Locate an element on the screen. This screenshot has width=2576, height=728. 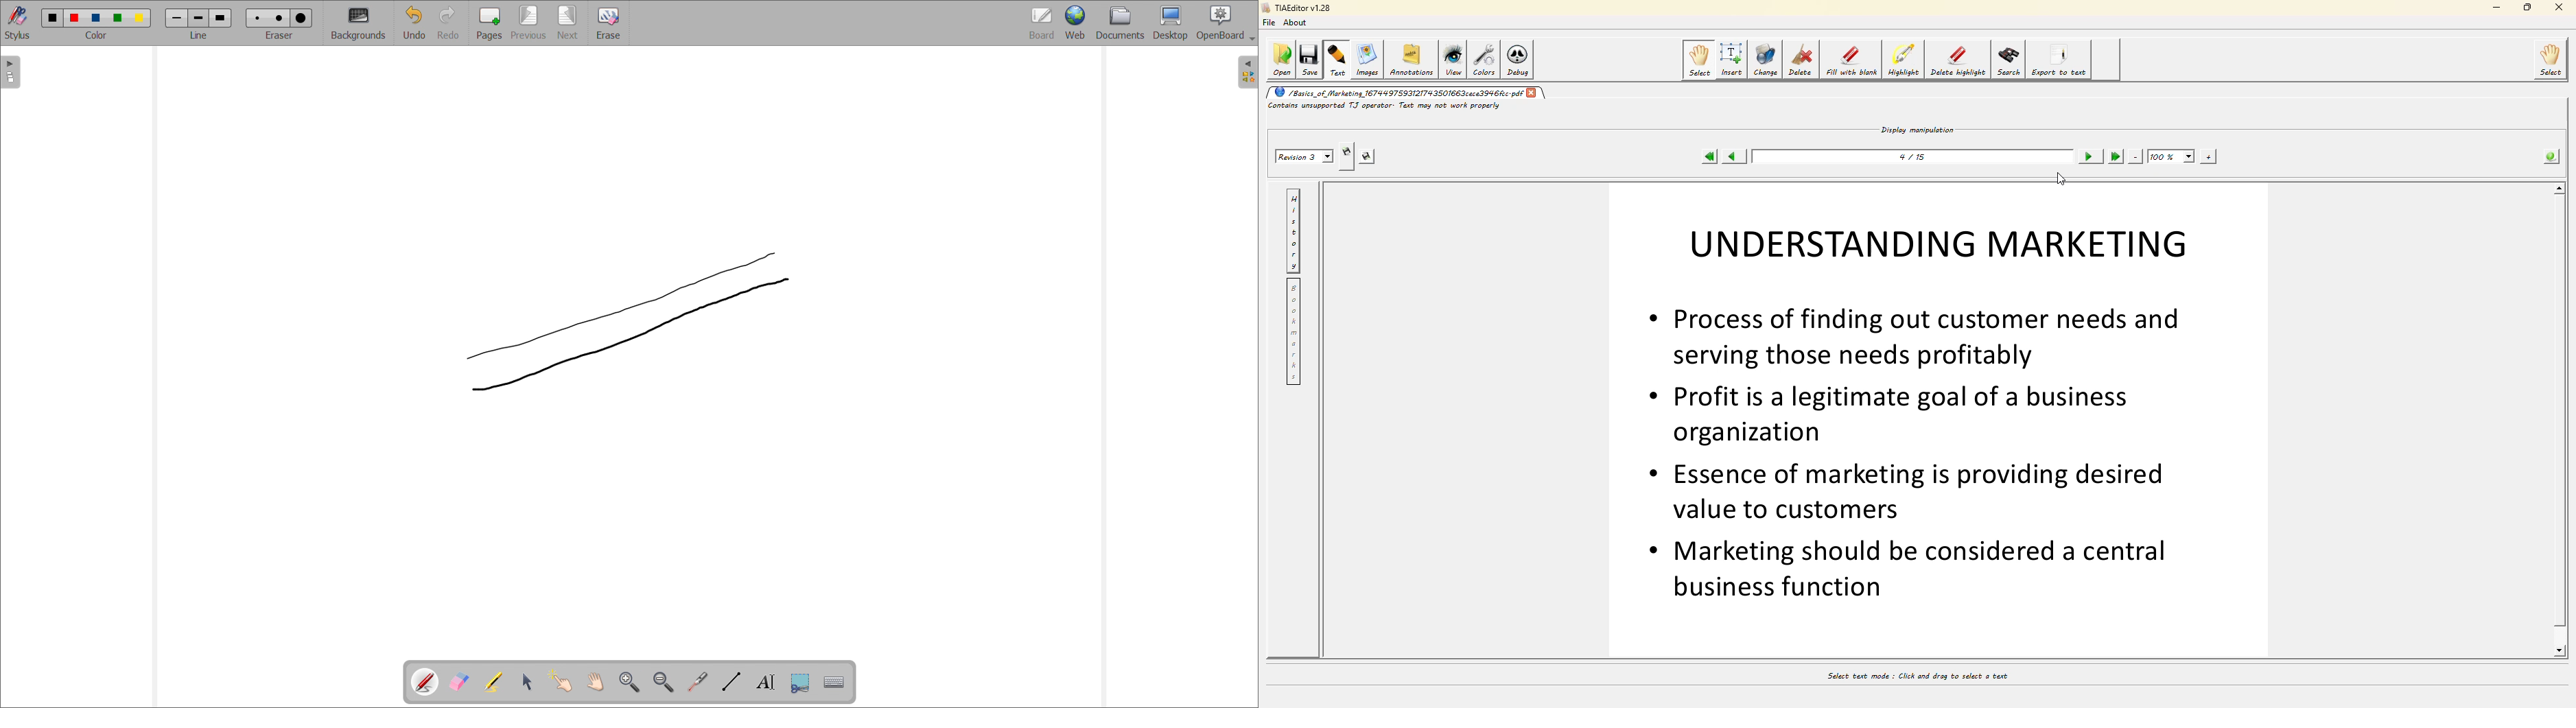
board is located at coordinates (1041, 23).